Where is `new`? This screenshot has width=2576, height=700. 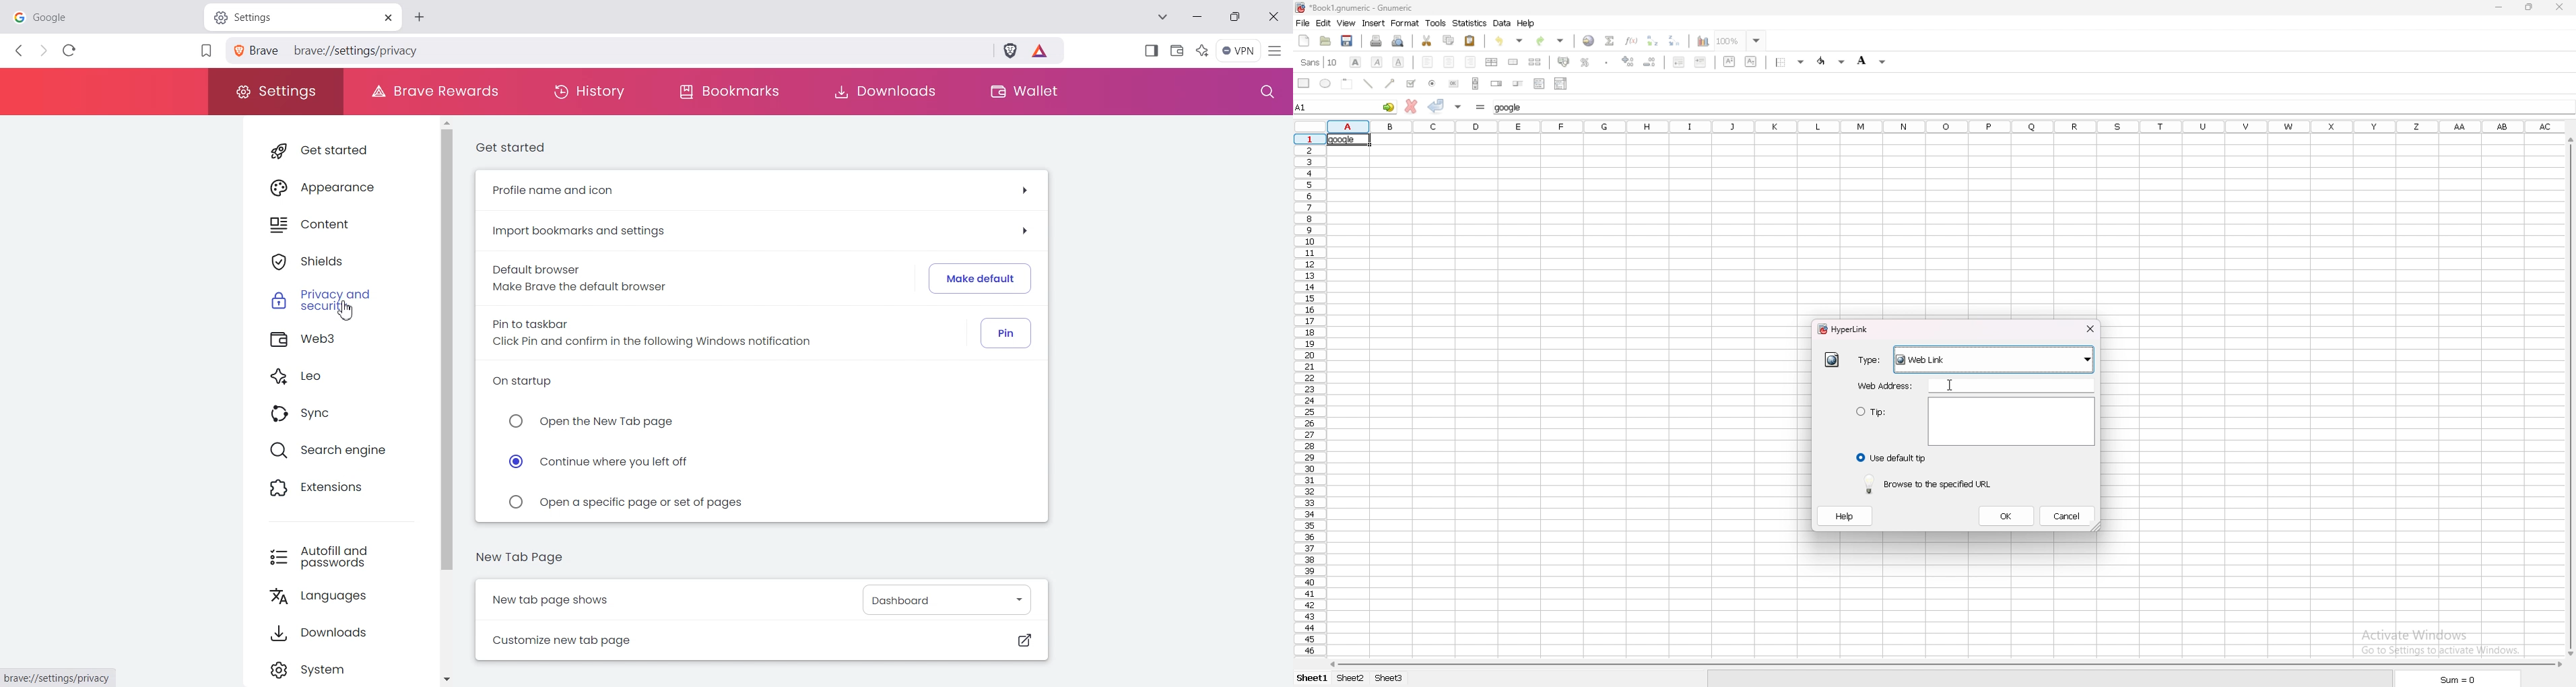
new is located at coordinates (1304, 41).